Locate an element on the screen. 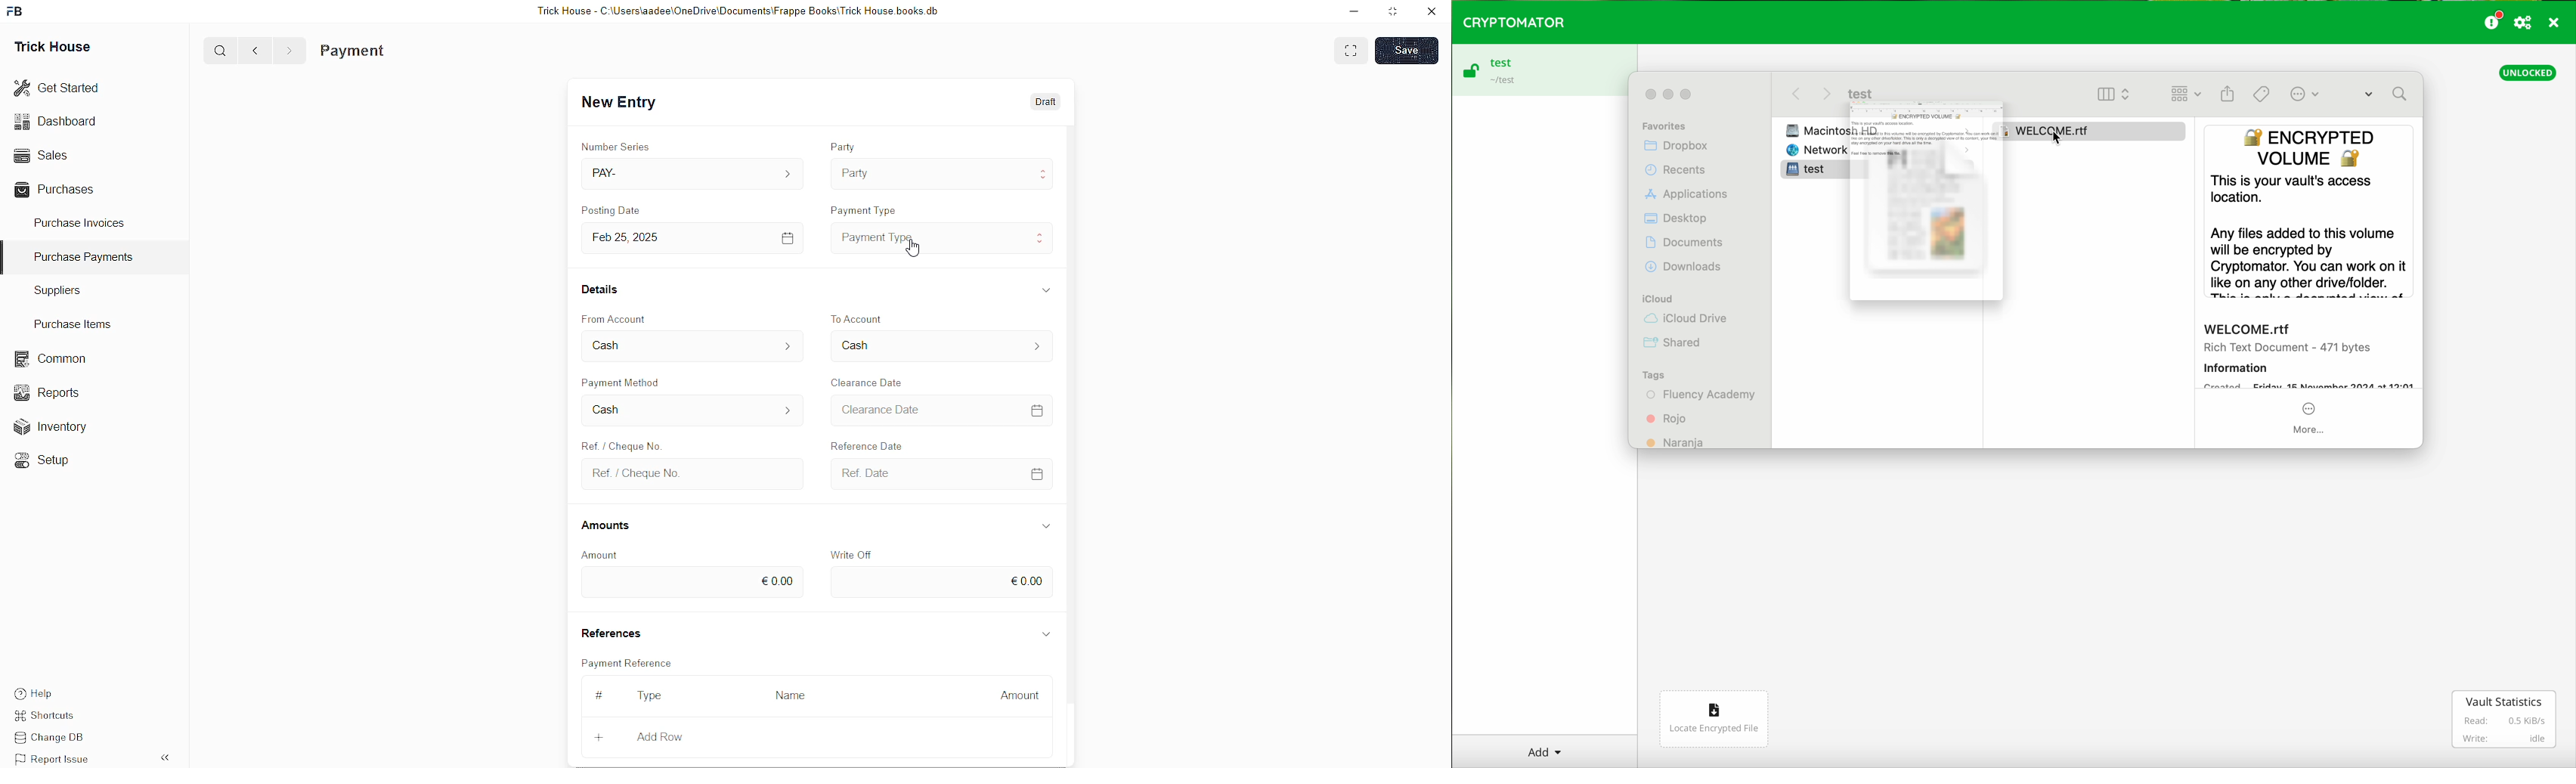  To Account is located at coordinates (871, 345).